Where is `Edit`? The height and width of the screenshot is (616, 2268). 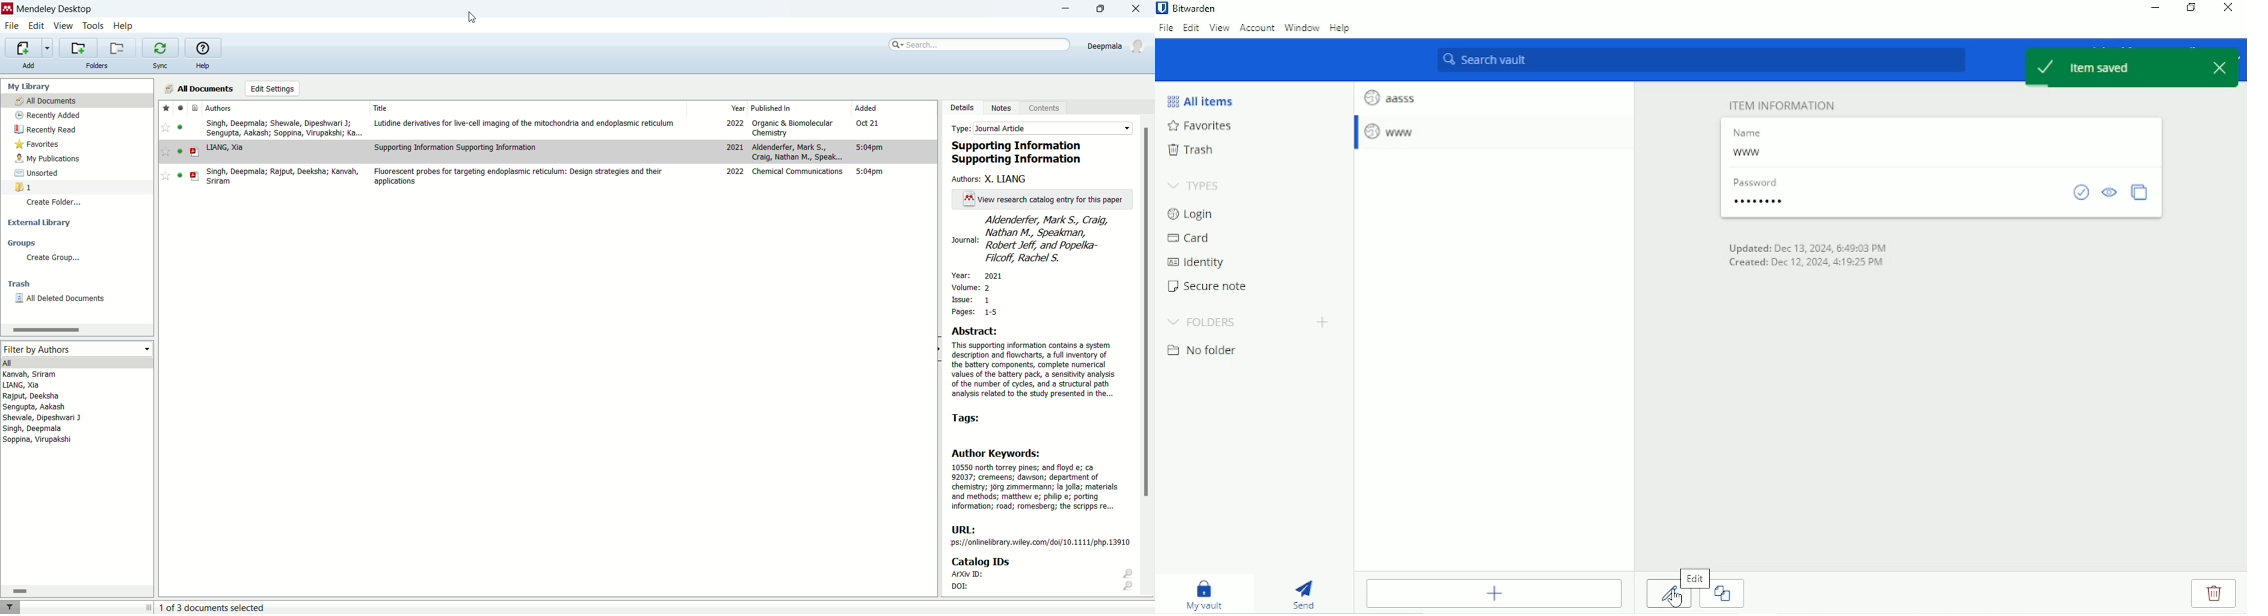 Edit is located at coordinates (1668, 599).